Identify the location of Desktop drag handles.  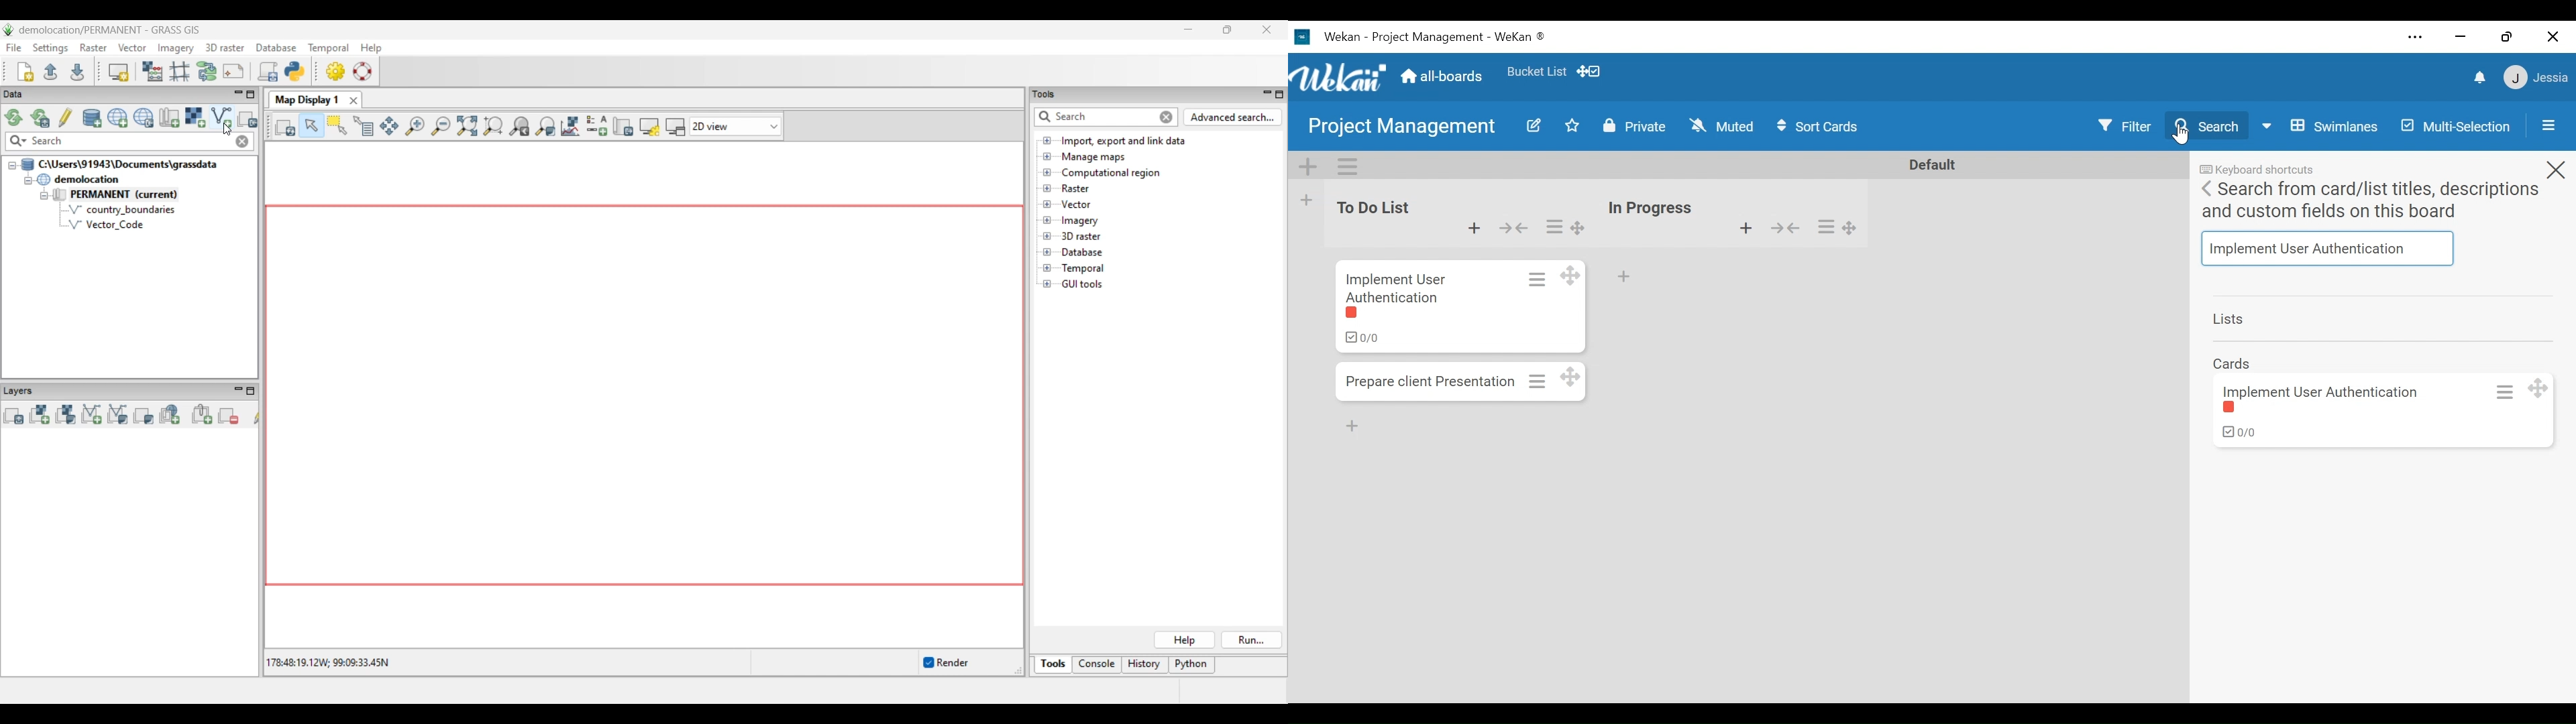
(1572, 276).